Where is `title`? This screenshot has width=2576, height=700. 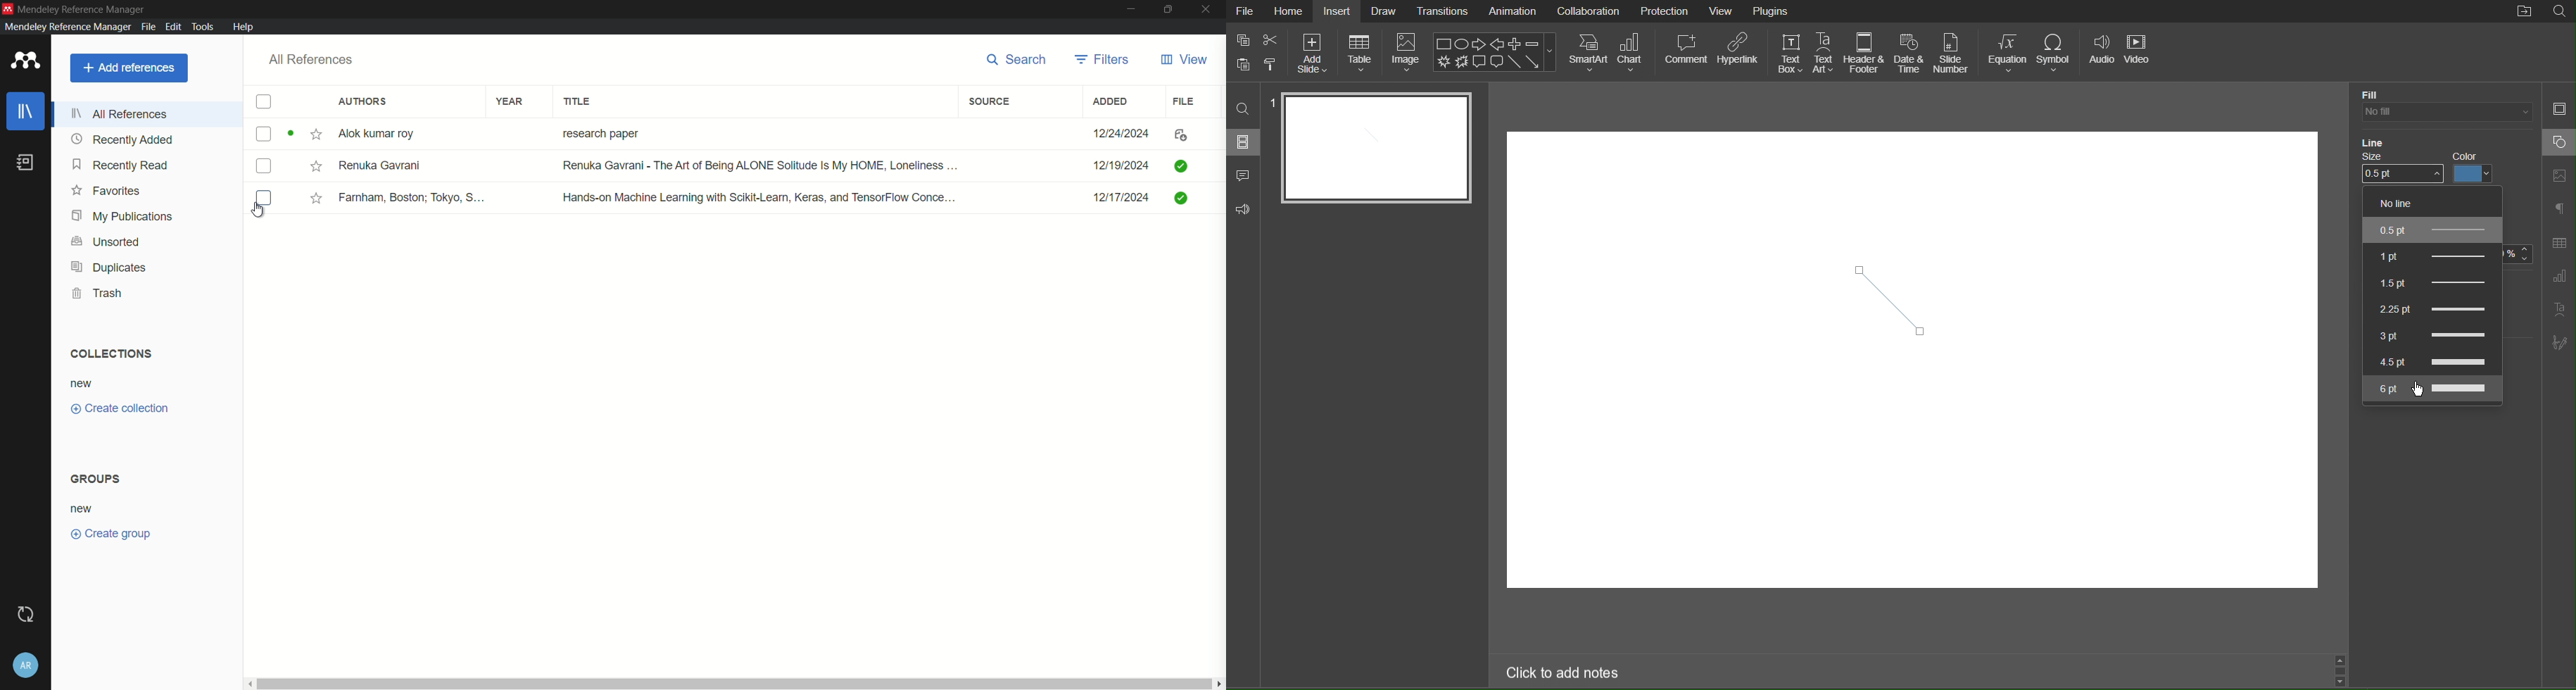
title is located at coordinates (577, 100).